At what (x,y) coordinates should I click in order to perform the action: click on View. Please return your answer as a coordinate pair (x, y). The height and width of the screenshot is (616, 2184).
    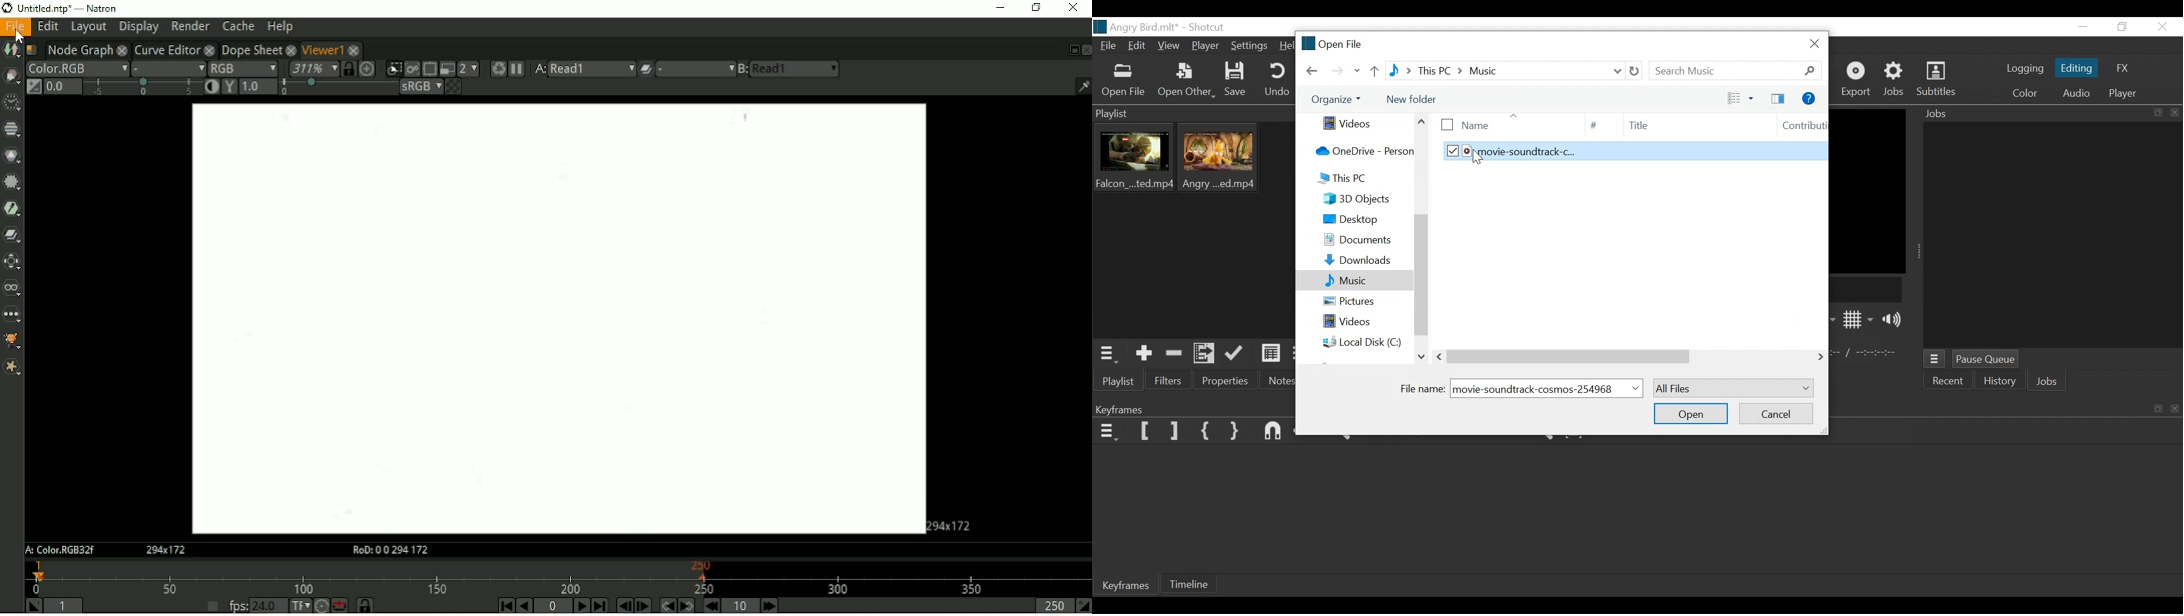
    Looking at the image, I should click on (1170, 48).